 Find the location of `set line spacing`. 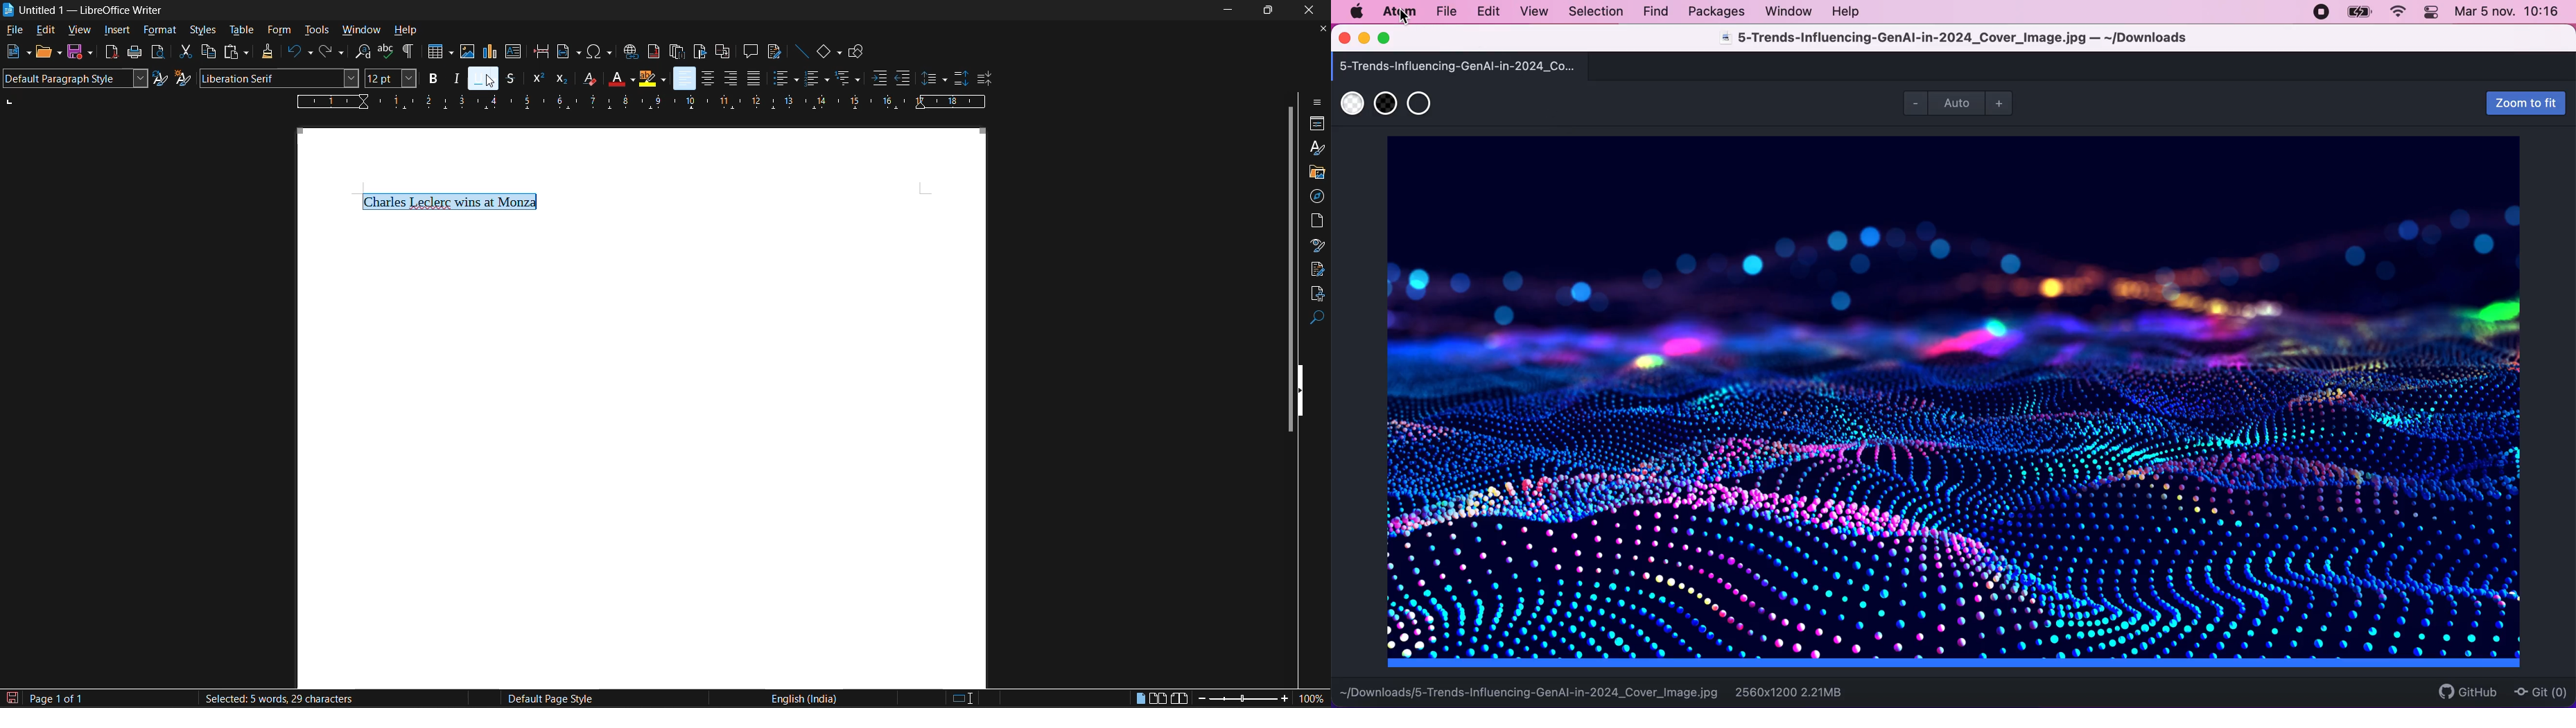

set line spacing is located at coordinates (934, 80).